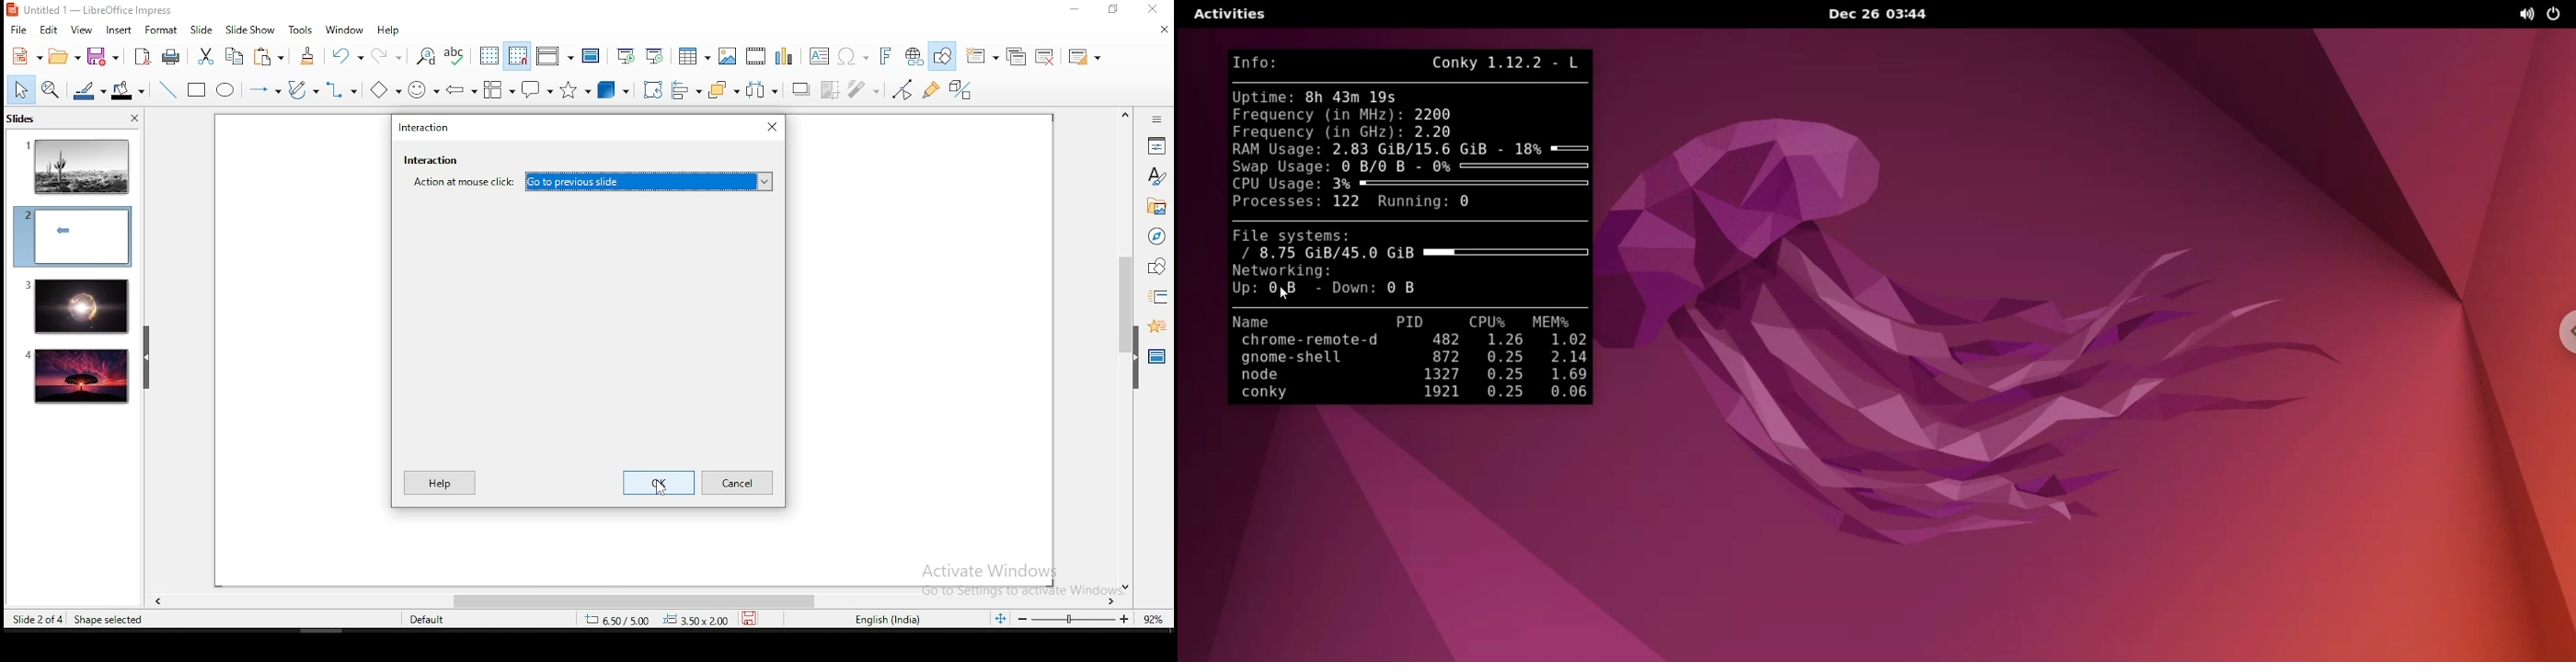 This screenshot has width=2576, height=672. What do you see at coordinates (78, 166) in the screenshot?
I see `slide 1` at bounding box center [78, 166].